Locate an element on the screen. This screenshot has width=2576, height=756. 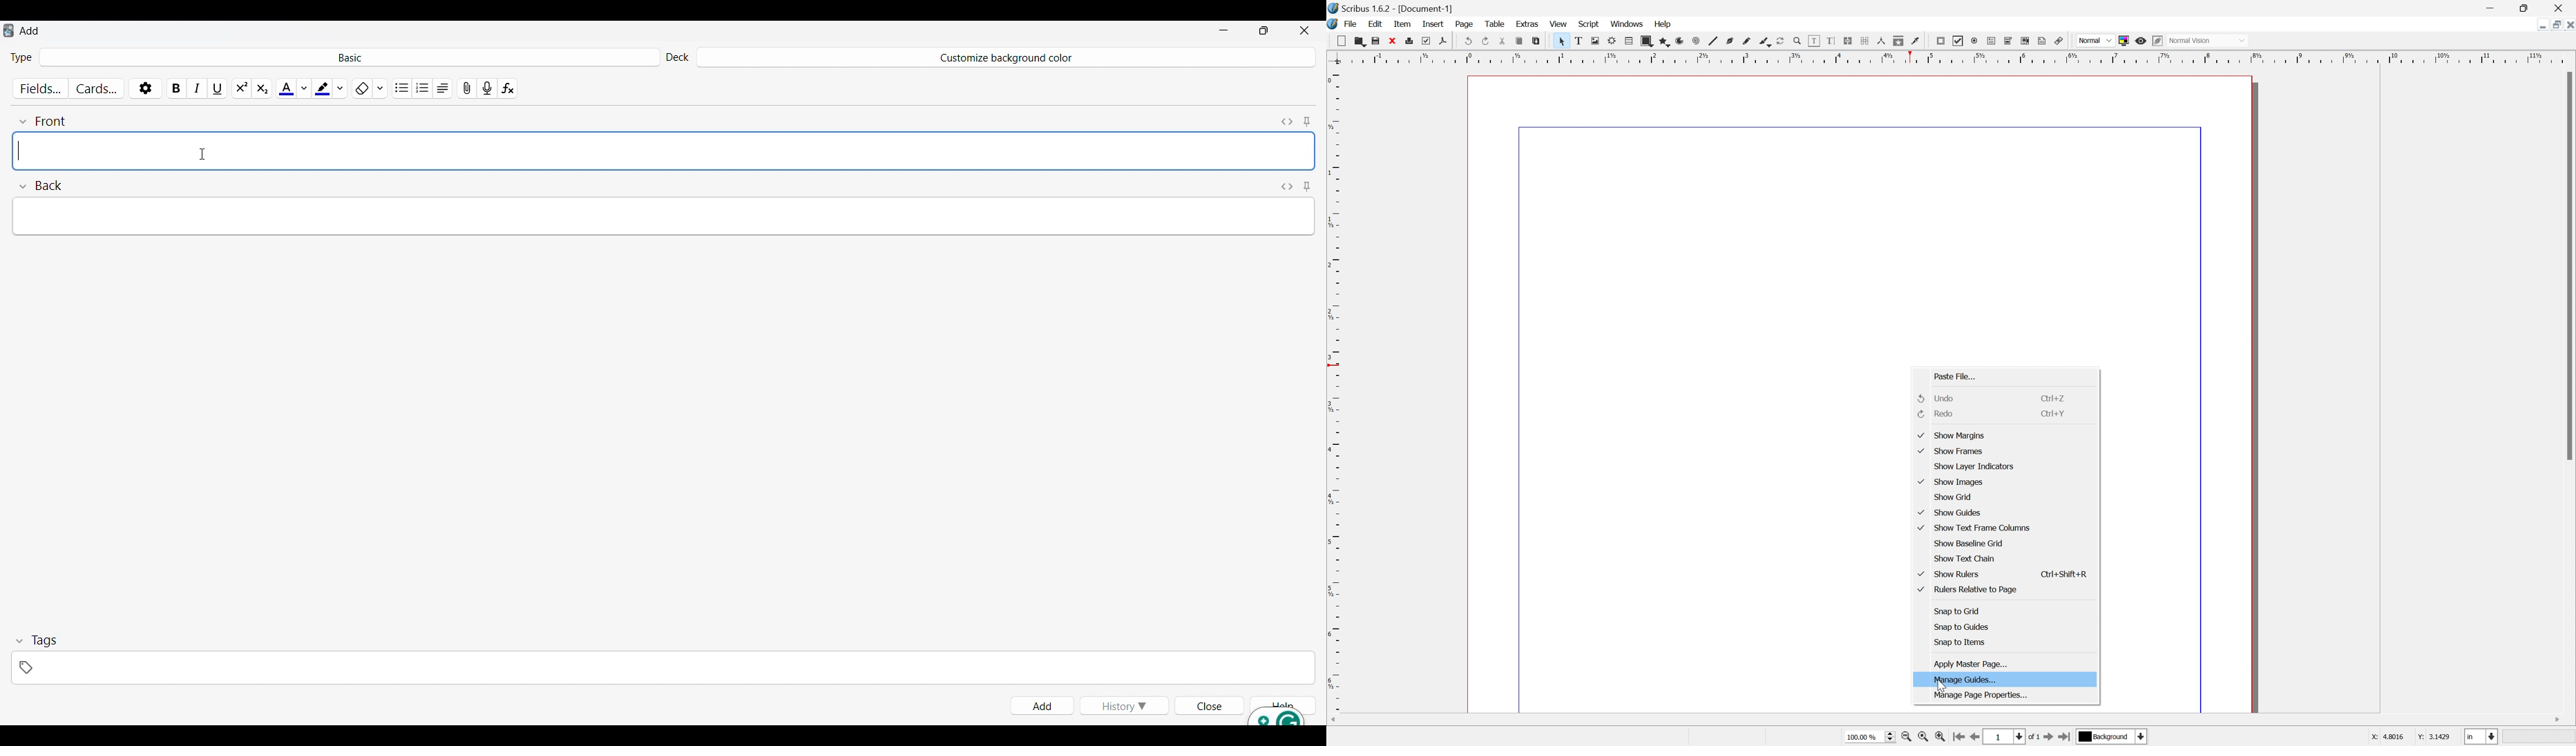
polygon is located at coordinates (1664, 42).